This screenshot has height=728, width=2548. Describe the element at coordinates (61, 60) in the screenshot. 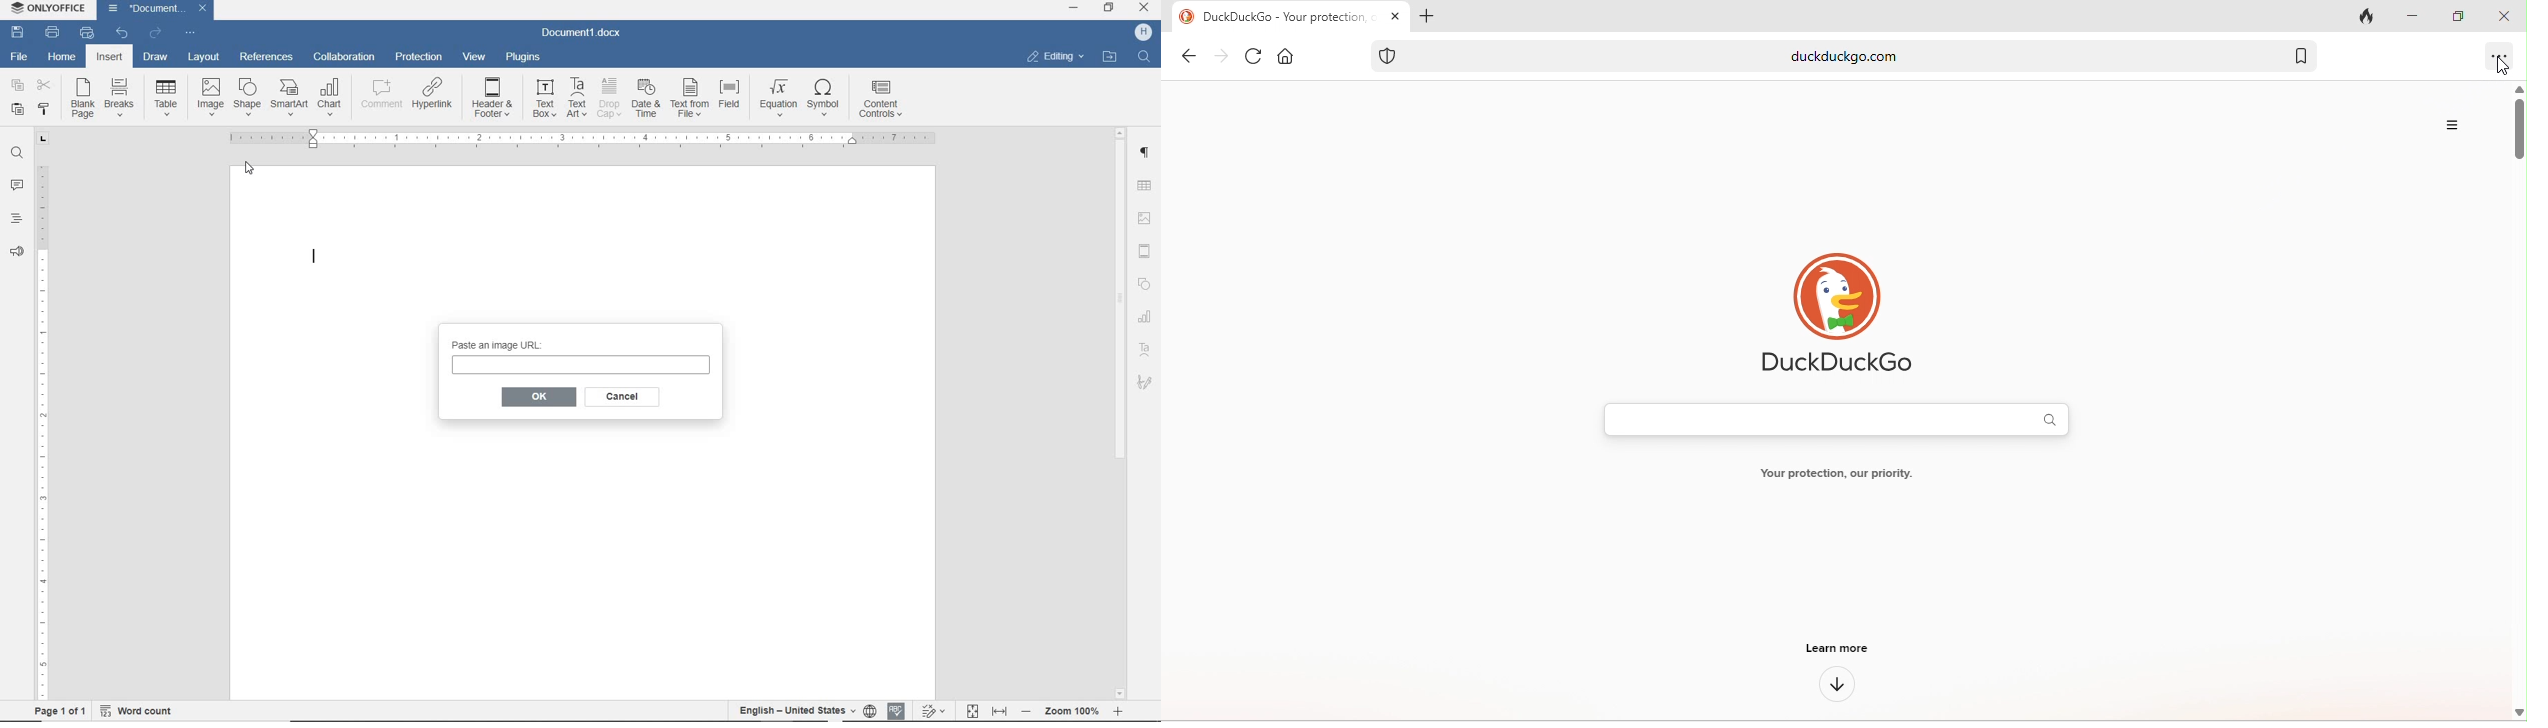

I see `home` at that location.